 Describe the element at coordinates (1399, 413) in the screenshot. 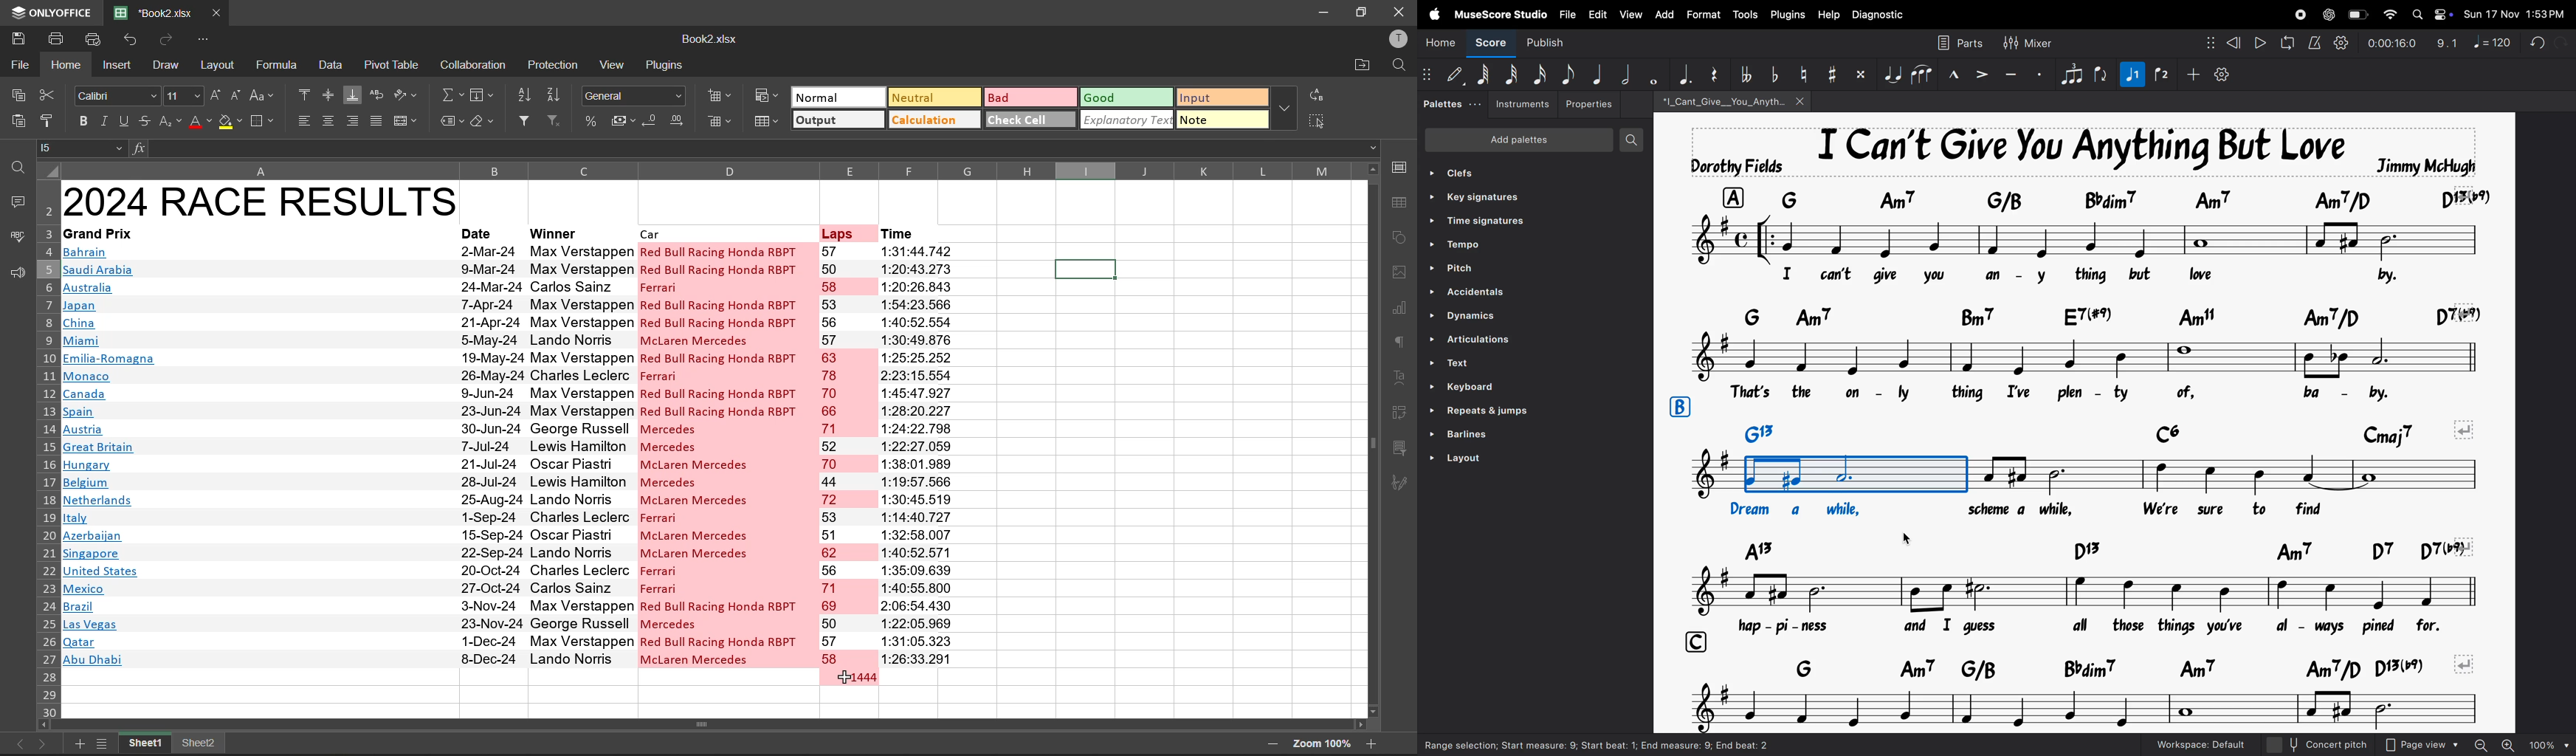

I see `pivot table` at that location.